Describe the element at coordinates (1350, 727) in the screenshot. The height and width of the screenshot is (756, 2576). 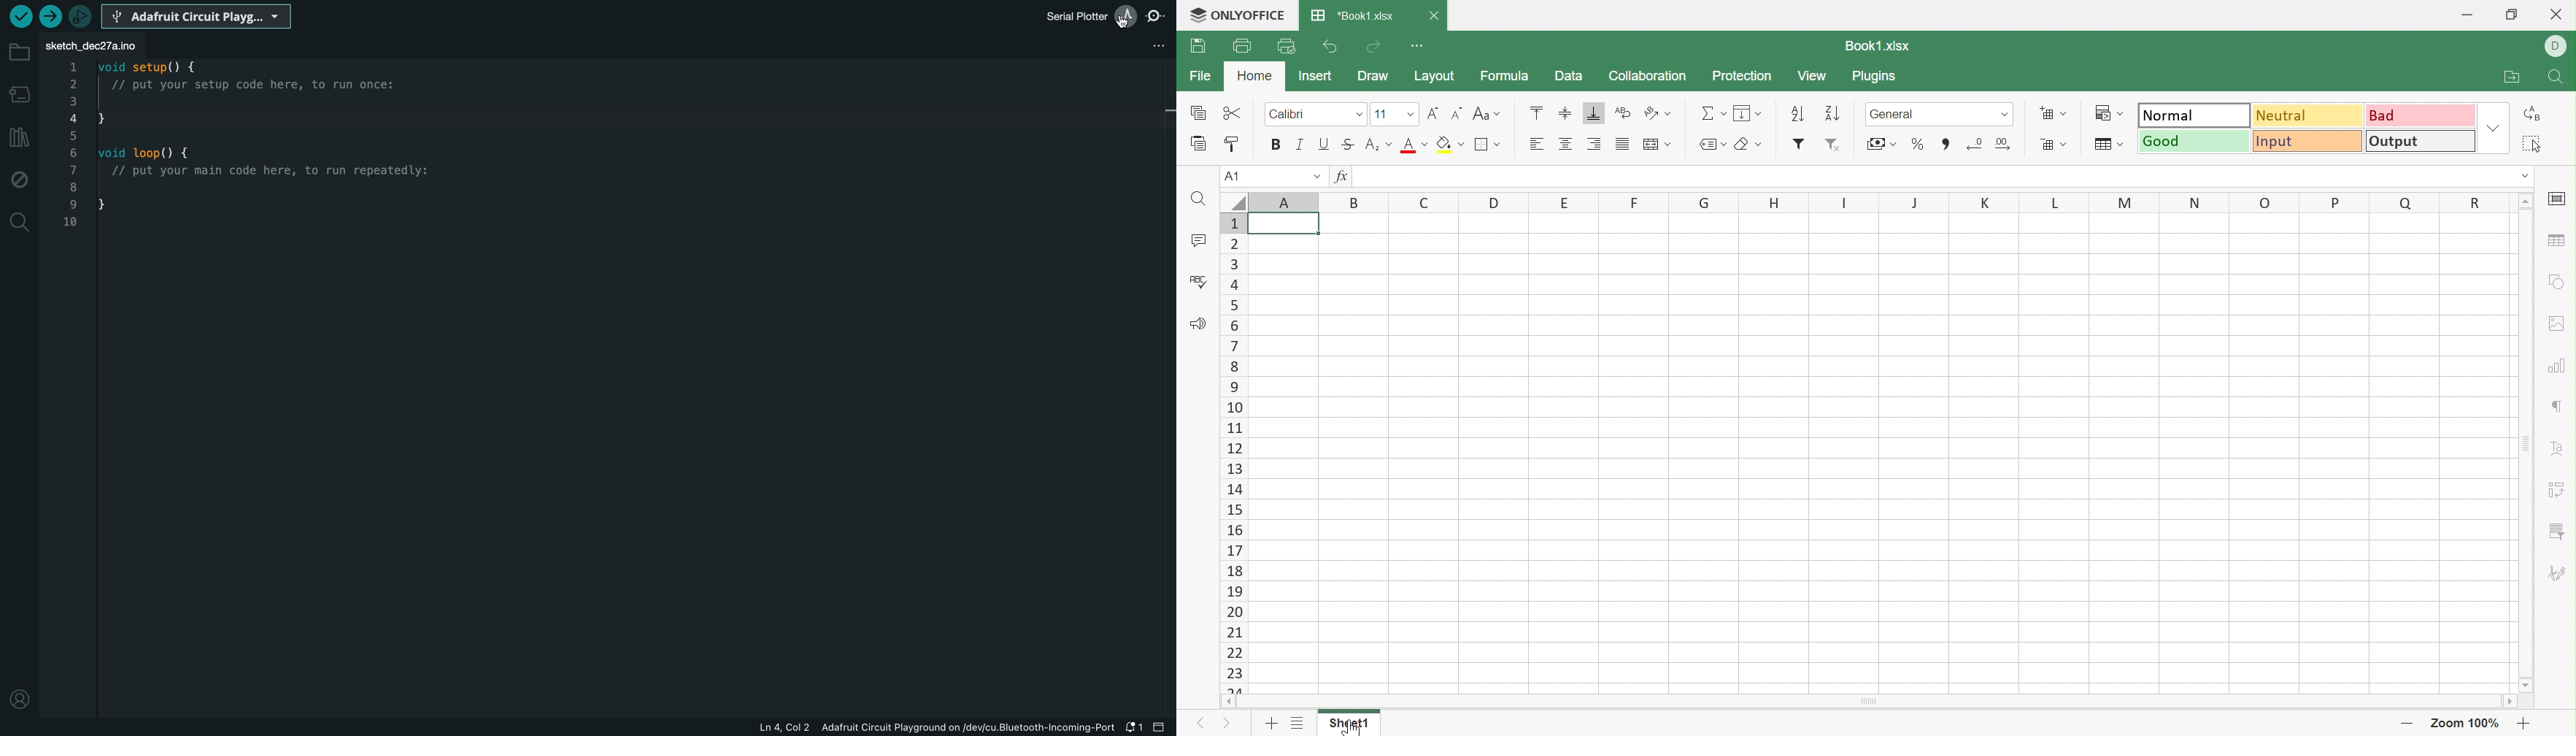
I see `Sheet1` at that location.